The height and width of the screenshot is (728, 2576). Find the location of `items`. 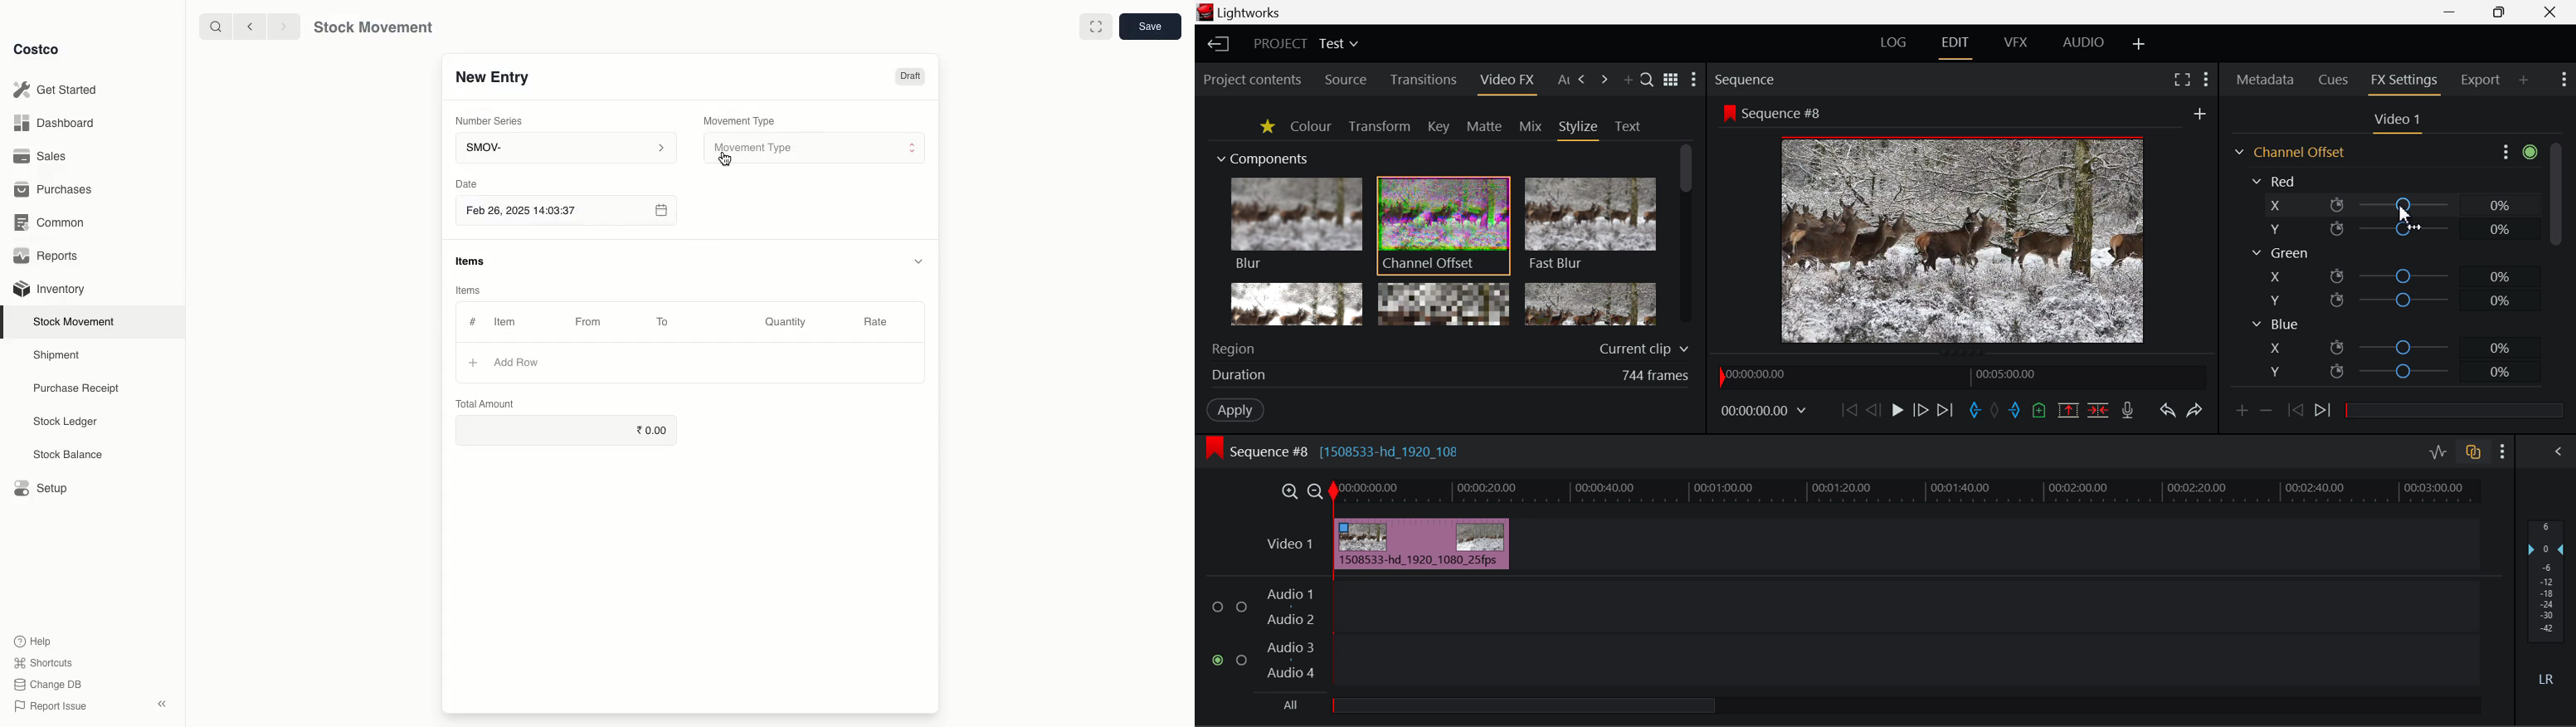

items is located at coordinates (472, 261).